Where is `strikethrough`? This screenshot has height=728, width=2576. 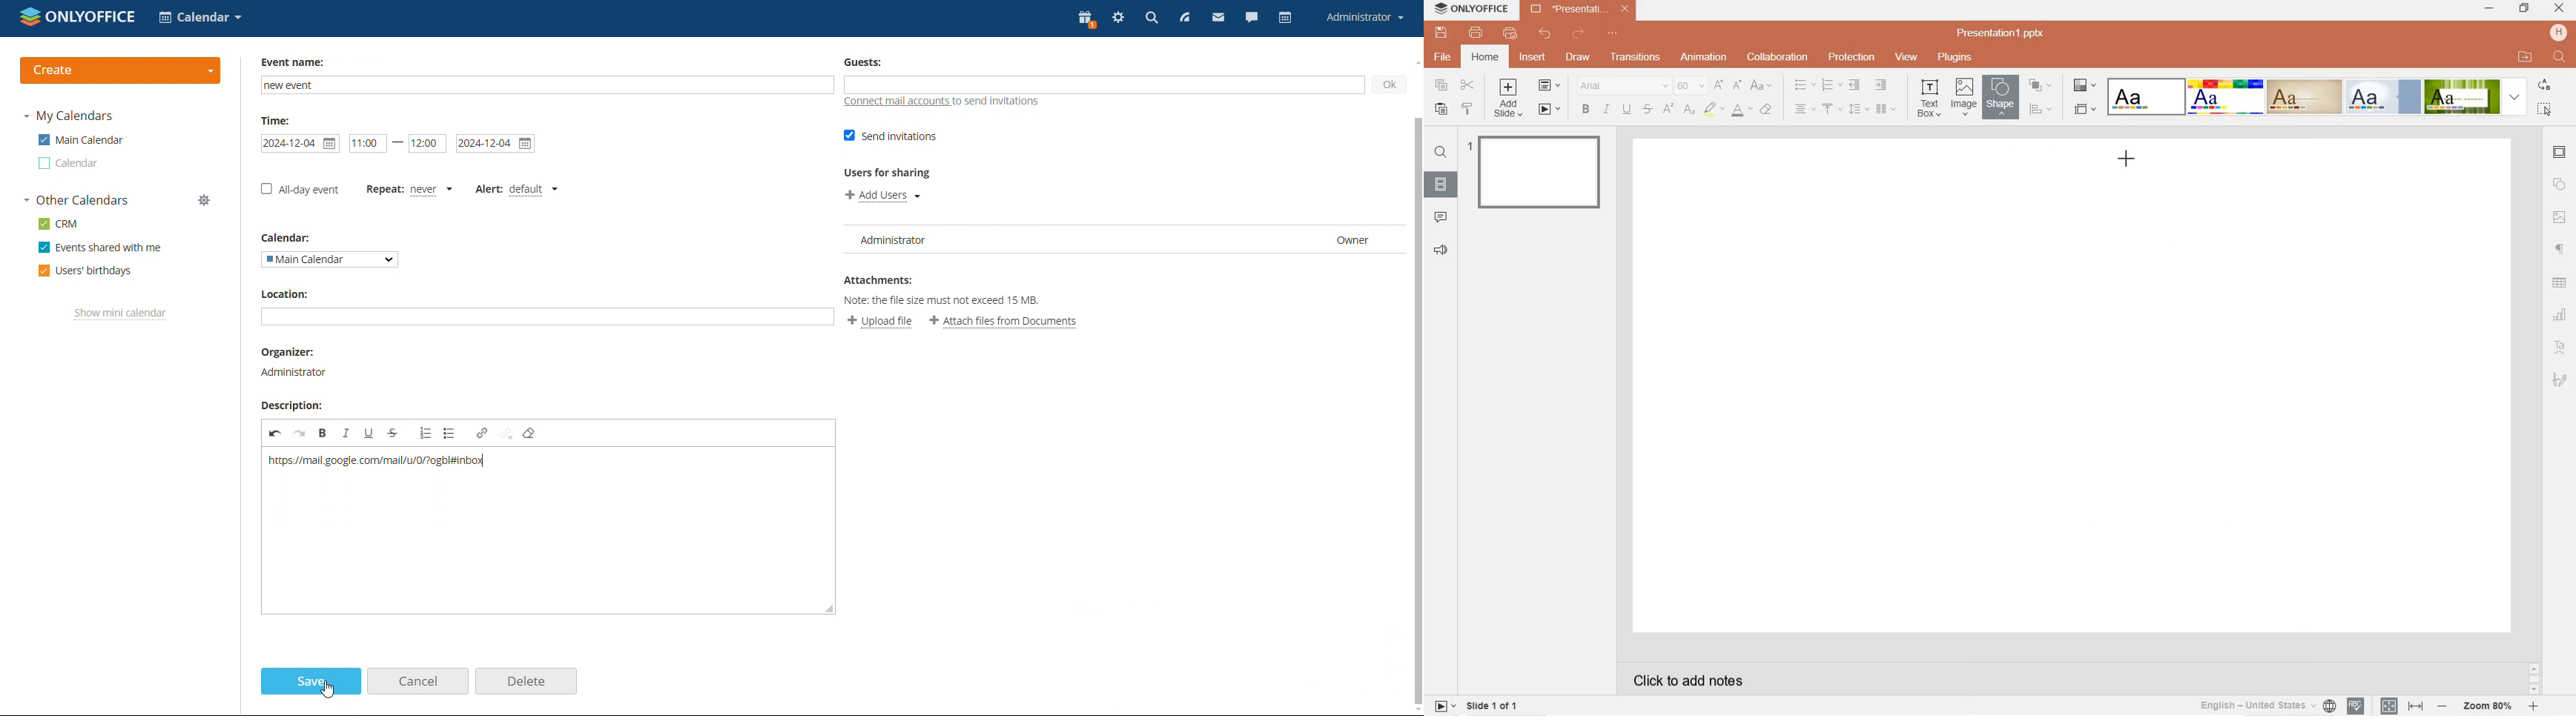
strikethrough is located at coordinates (1647, 110).